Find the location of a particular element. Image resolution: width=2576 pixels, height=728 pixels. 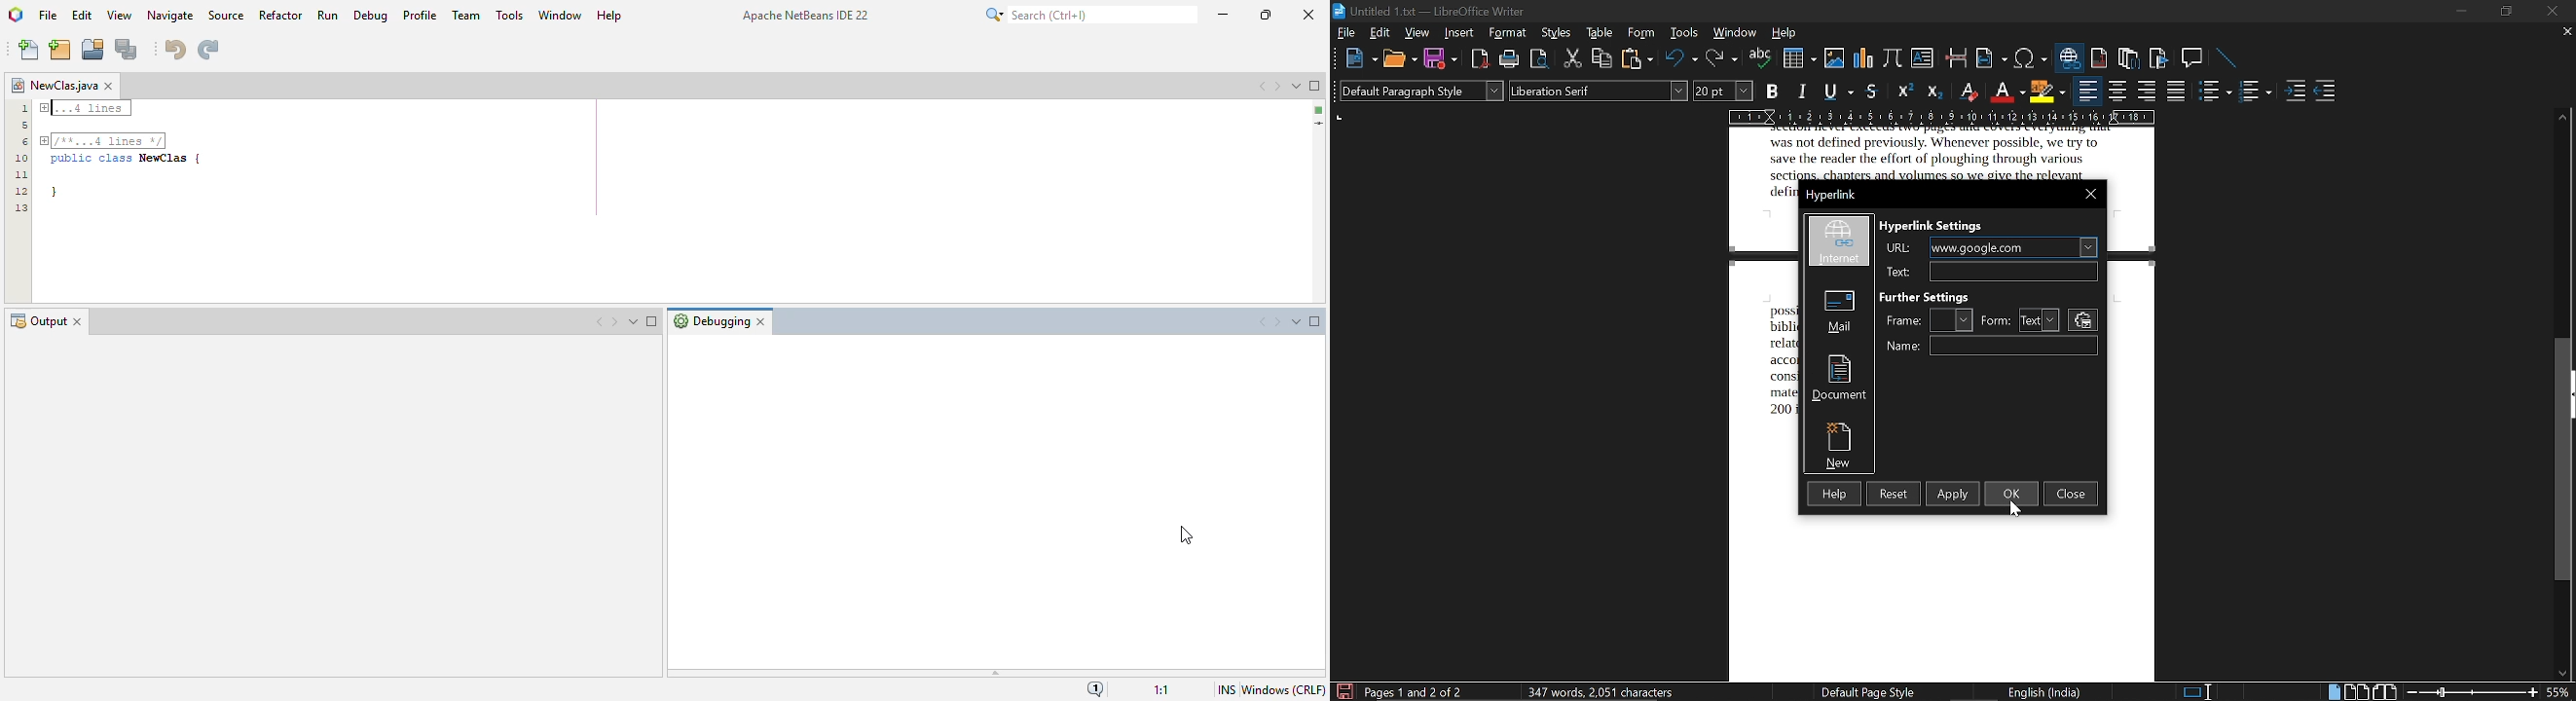

Url is located at coordinates (1896, 272).